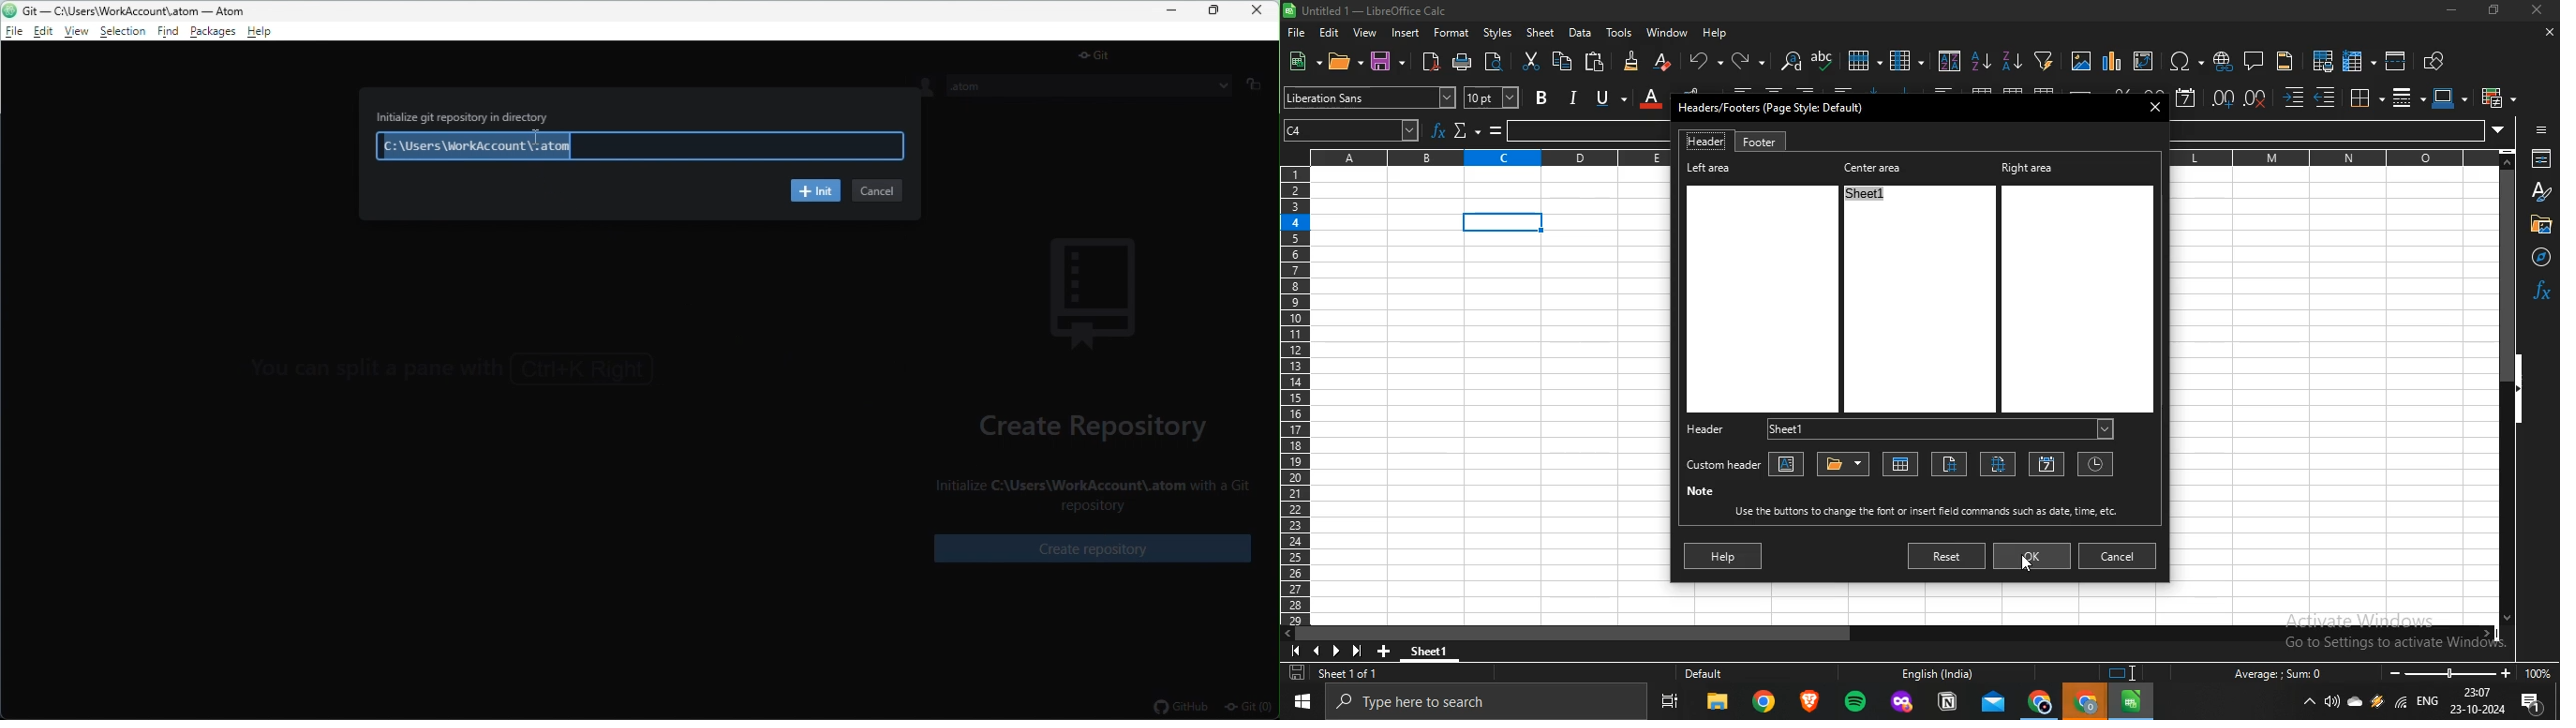 The height and width of the screenshot is (728, 2576). What do you see at coordinates (1994, 703) in the screenshot?
I see `outlook` at bounding box center [1994, 703].